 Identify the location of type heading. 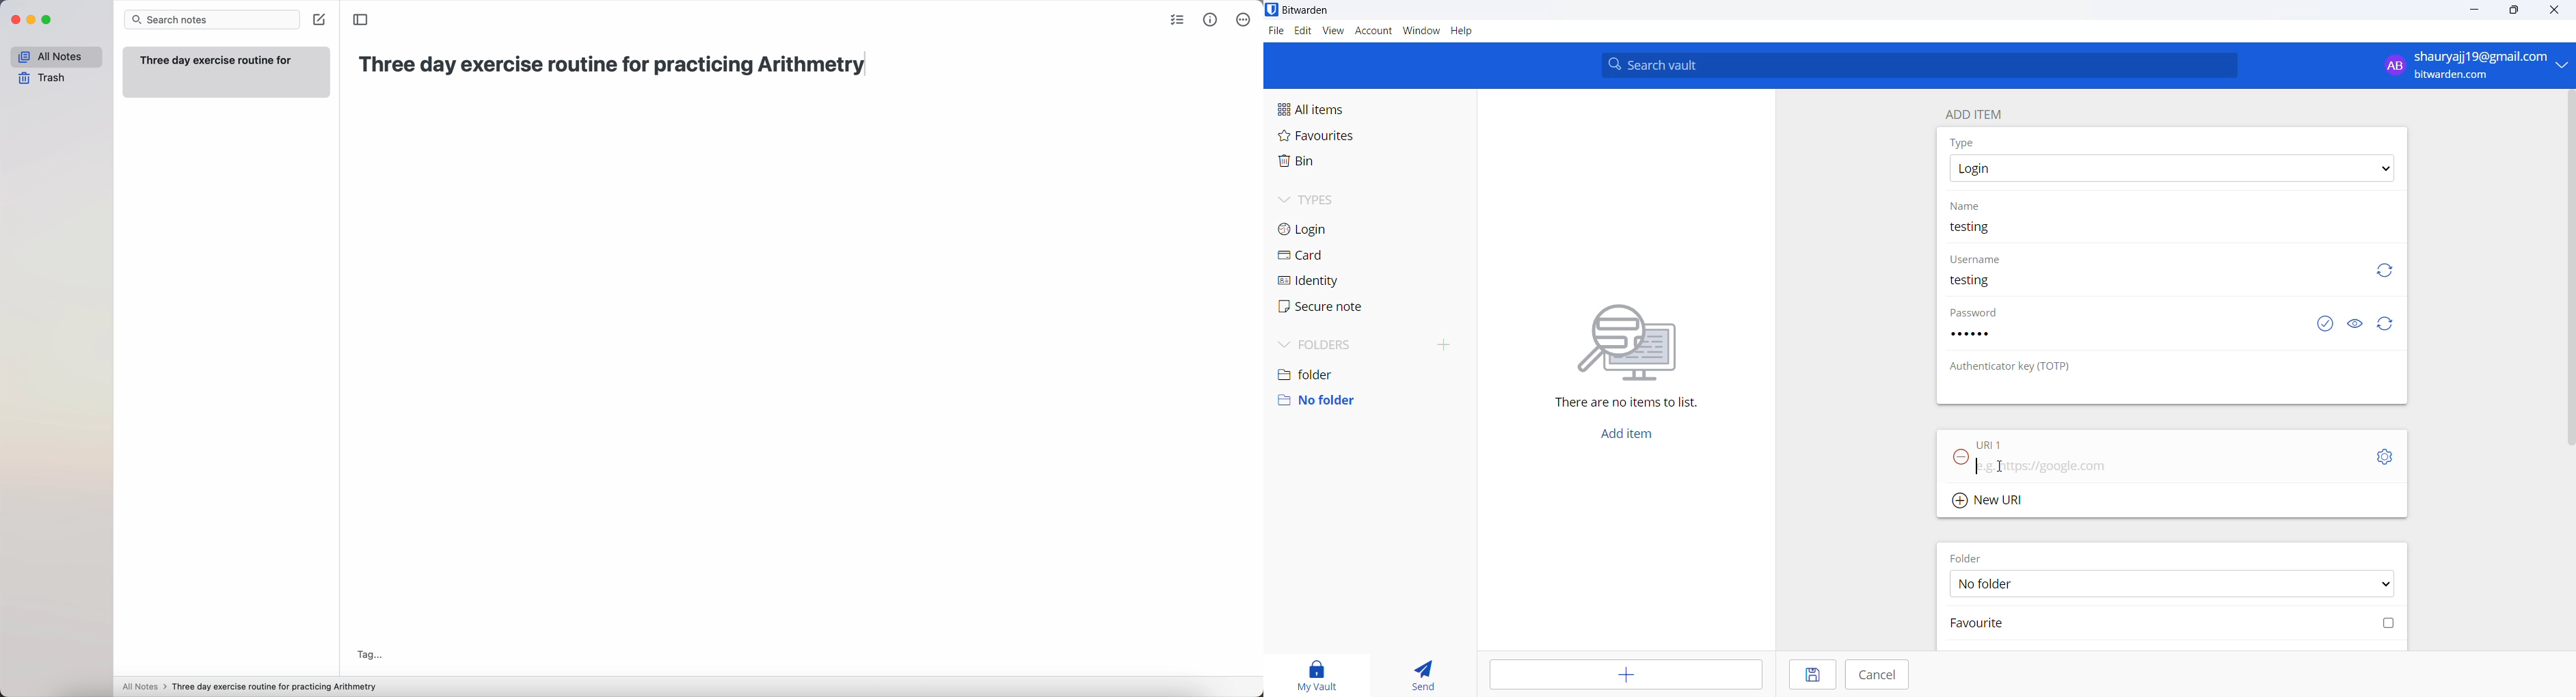
(1963, 142).